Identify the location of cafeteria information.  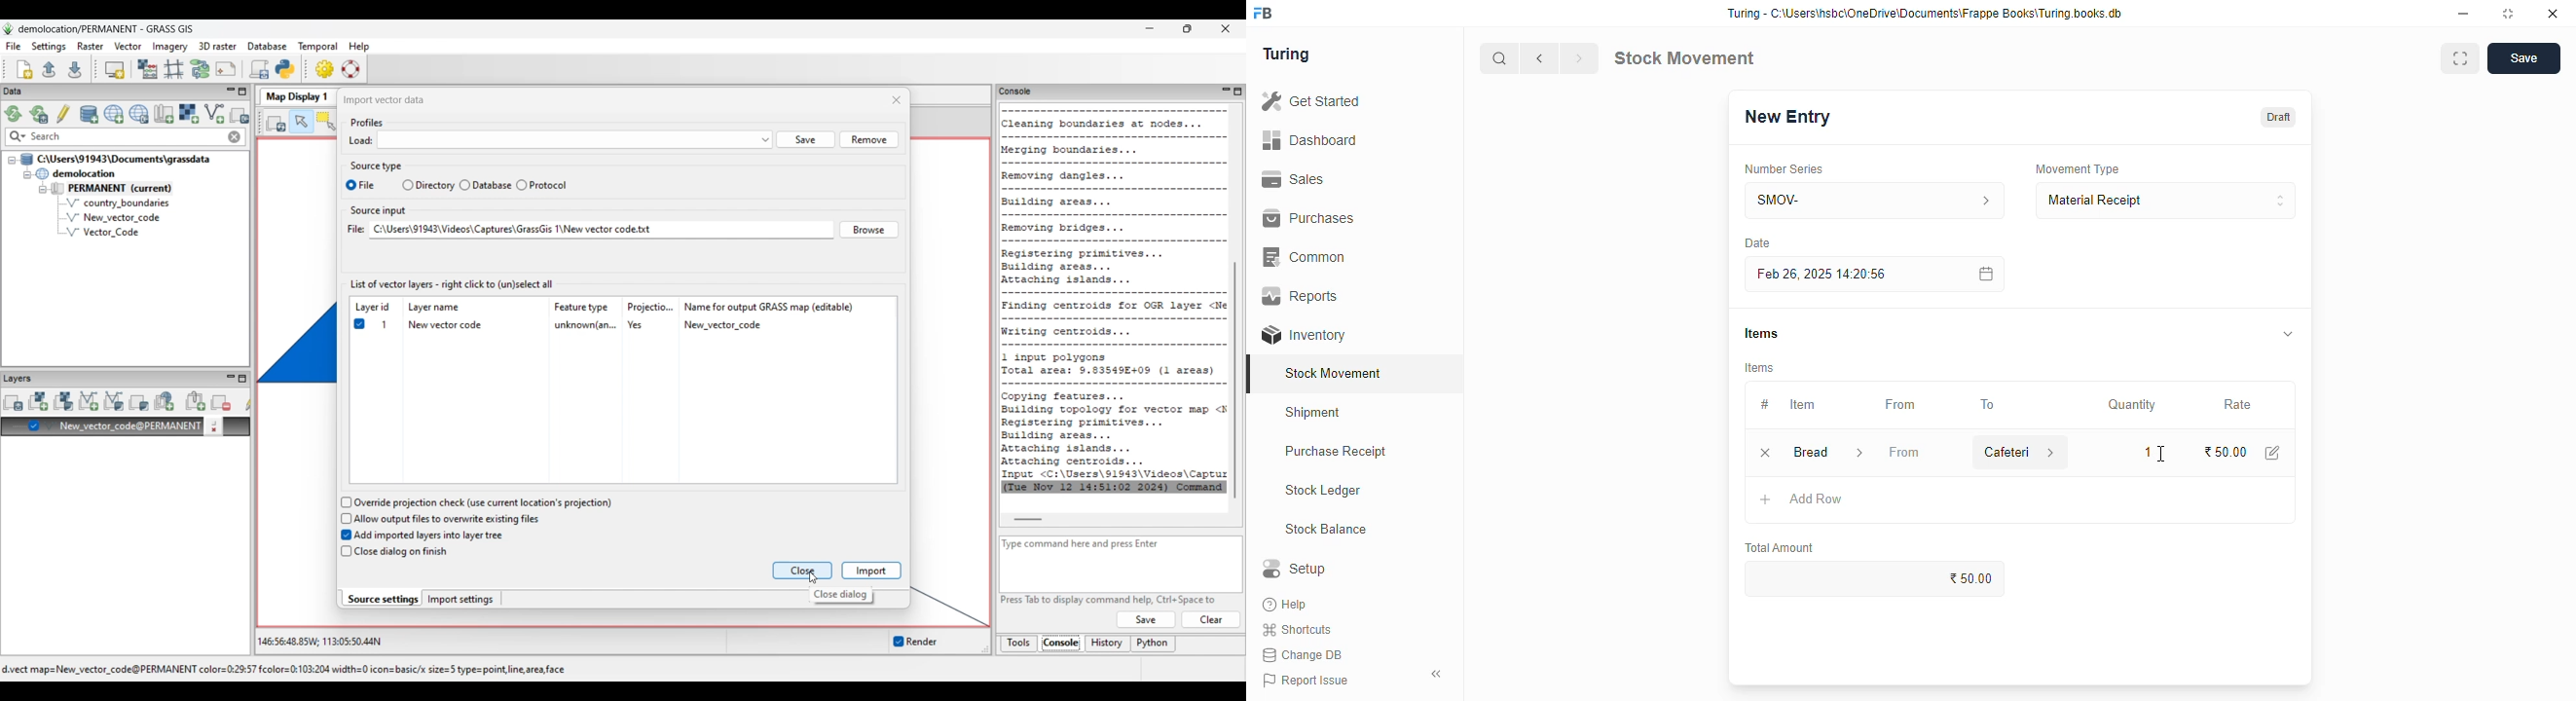
(2052, 452).